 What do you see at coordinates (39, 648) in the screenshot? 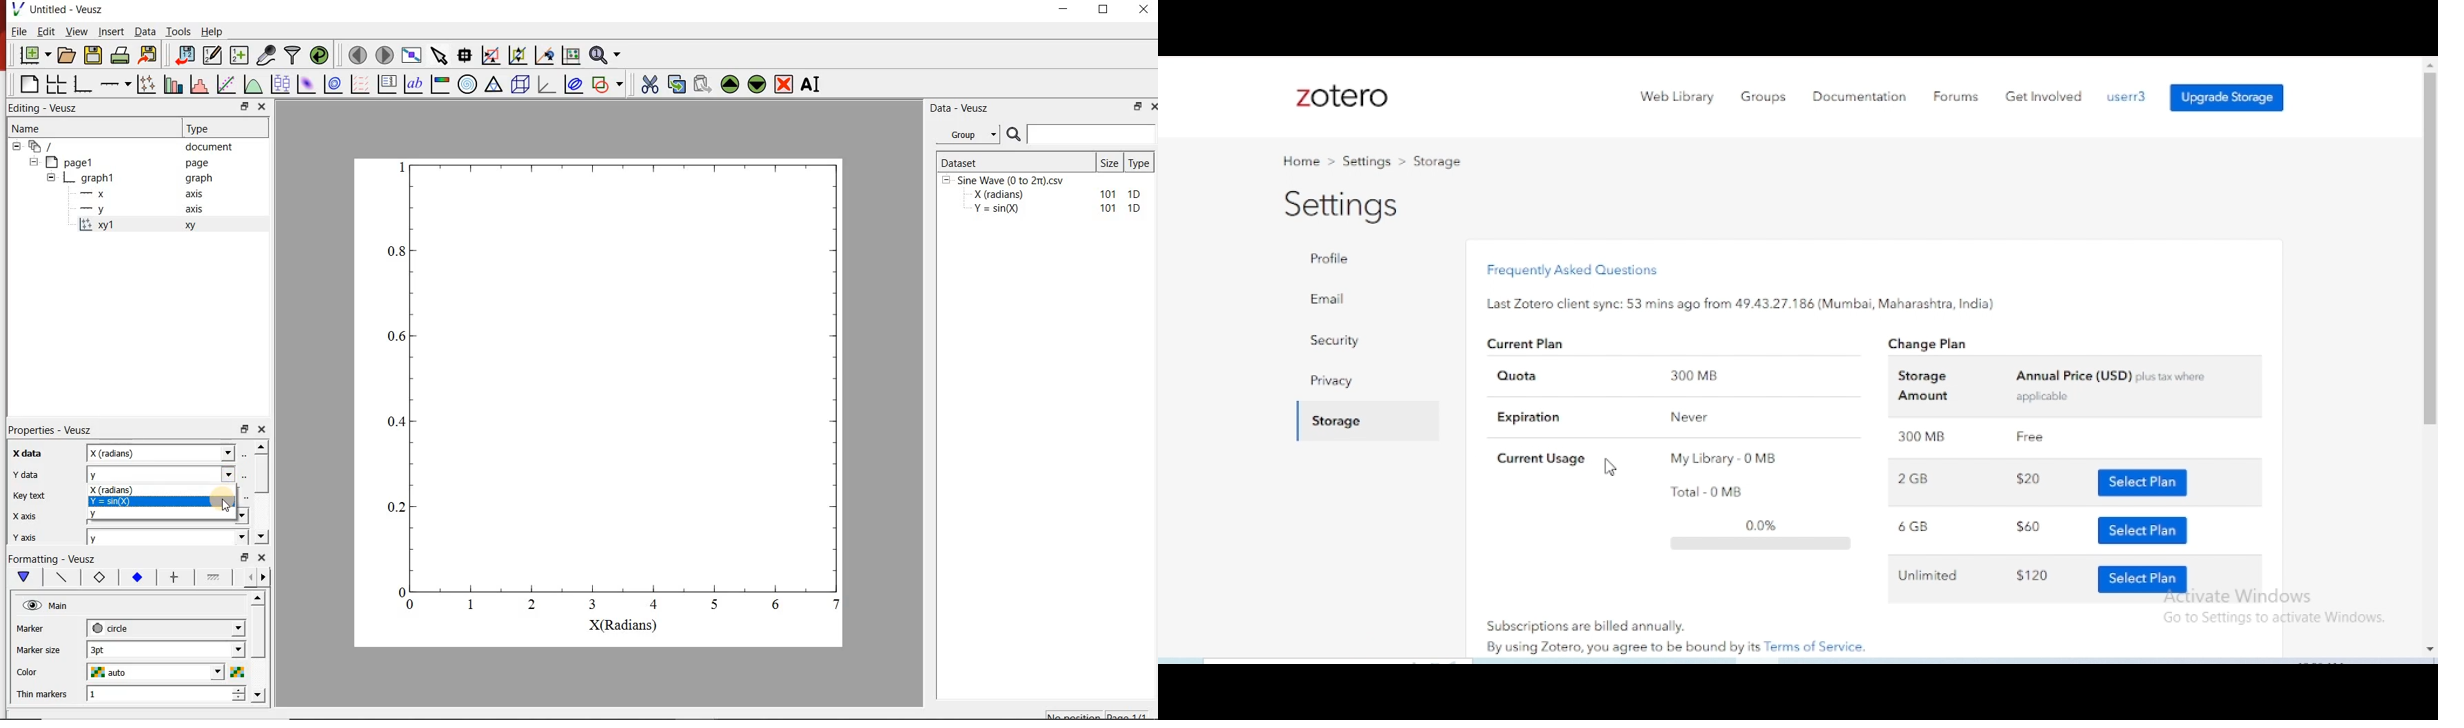
I see `Auto mirror` at bounding box center [39, 648].